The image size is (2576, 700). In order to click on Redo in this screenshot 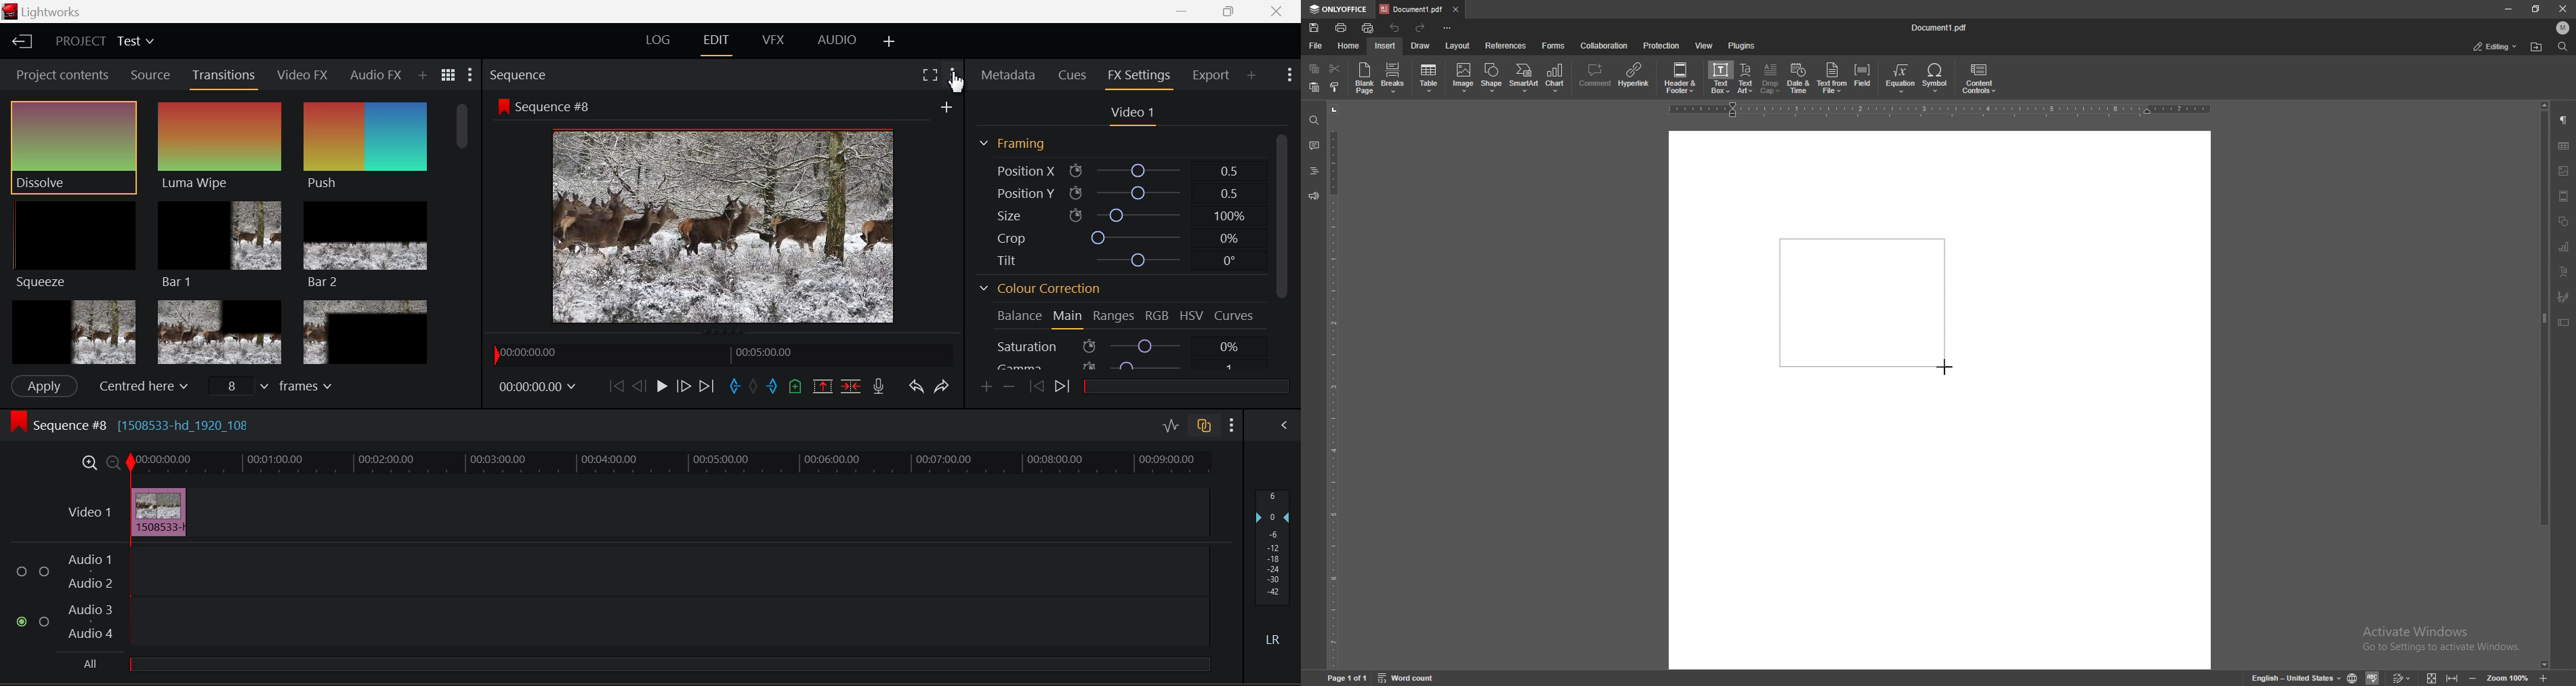, I will do `click(942, 387)`.